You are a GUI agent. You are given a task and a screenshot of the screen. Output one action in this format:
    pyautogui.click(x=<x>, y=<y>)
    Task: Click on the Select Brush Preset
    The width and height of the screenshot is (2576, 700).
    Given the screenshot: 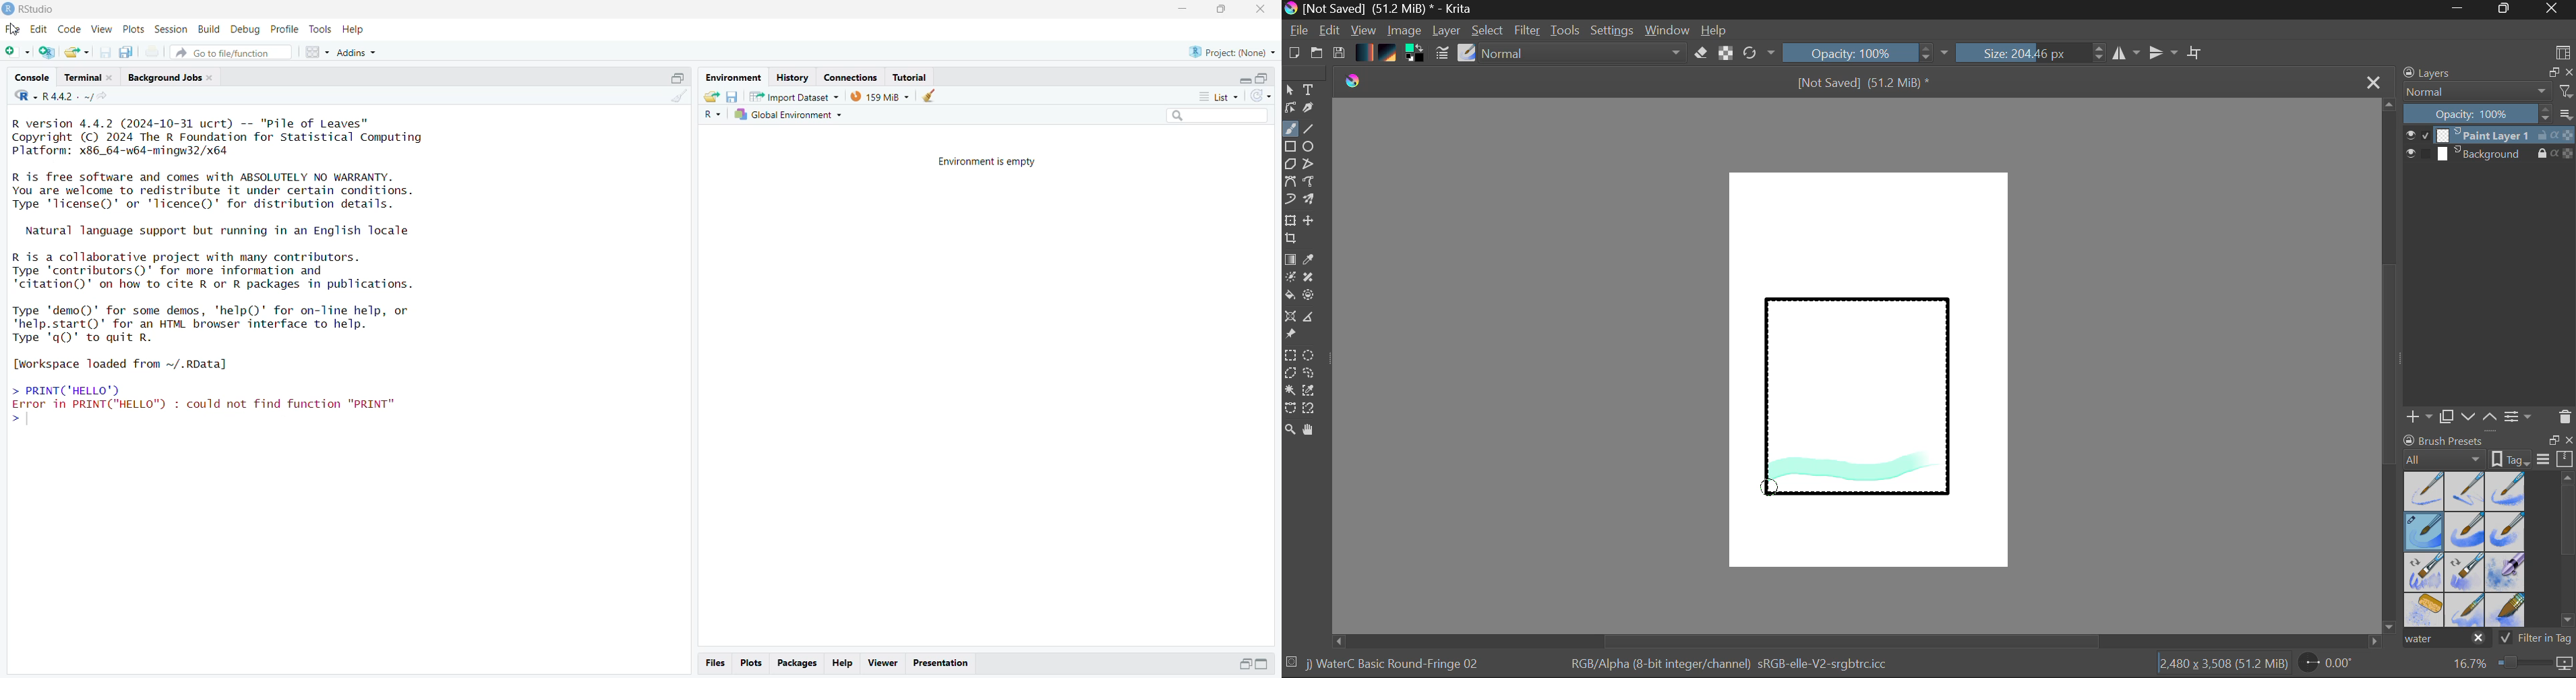 What is the action you would take?
    pyautogui.click(x=1467, y=53)
    